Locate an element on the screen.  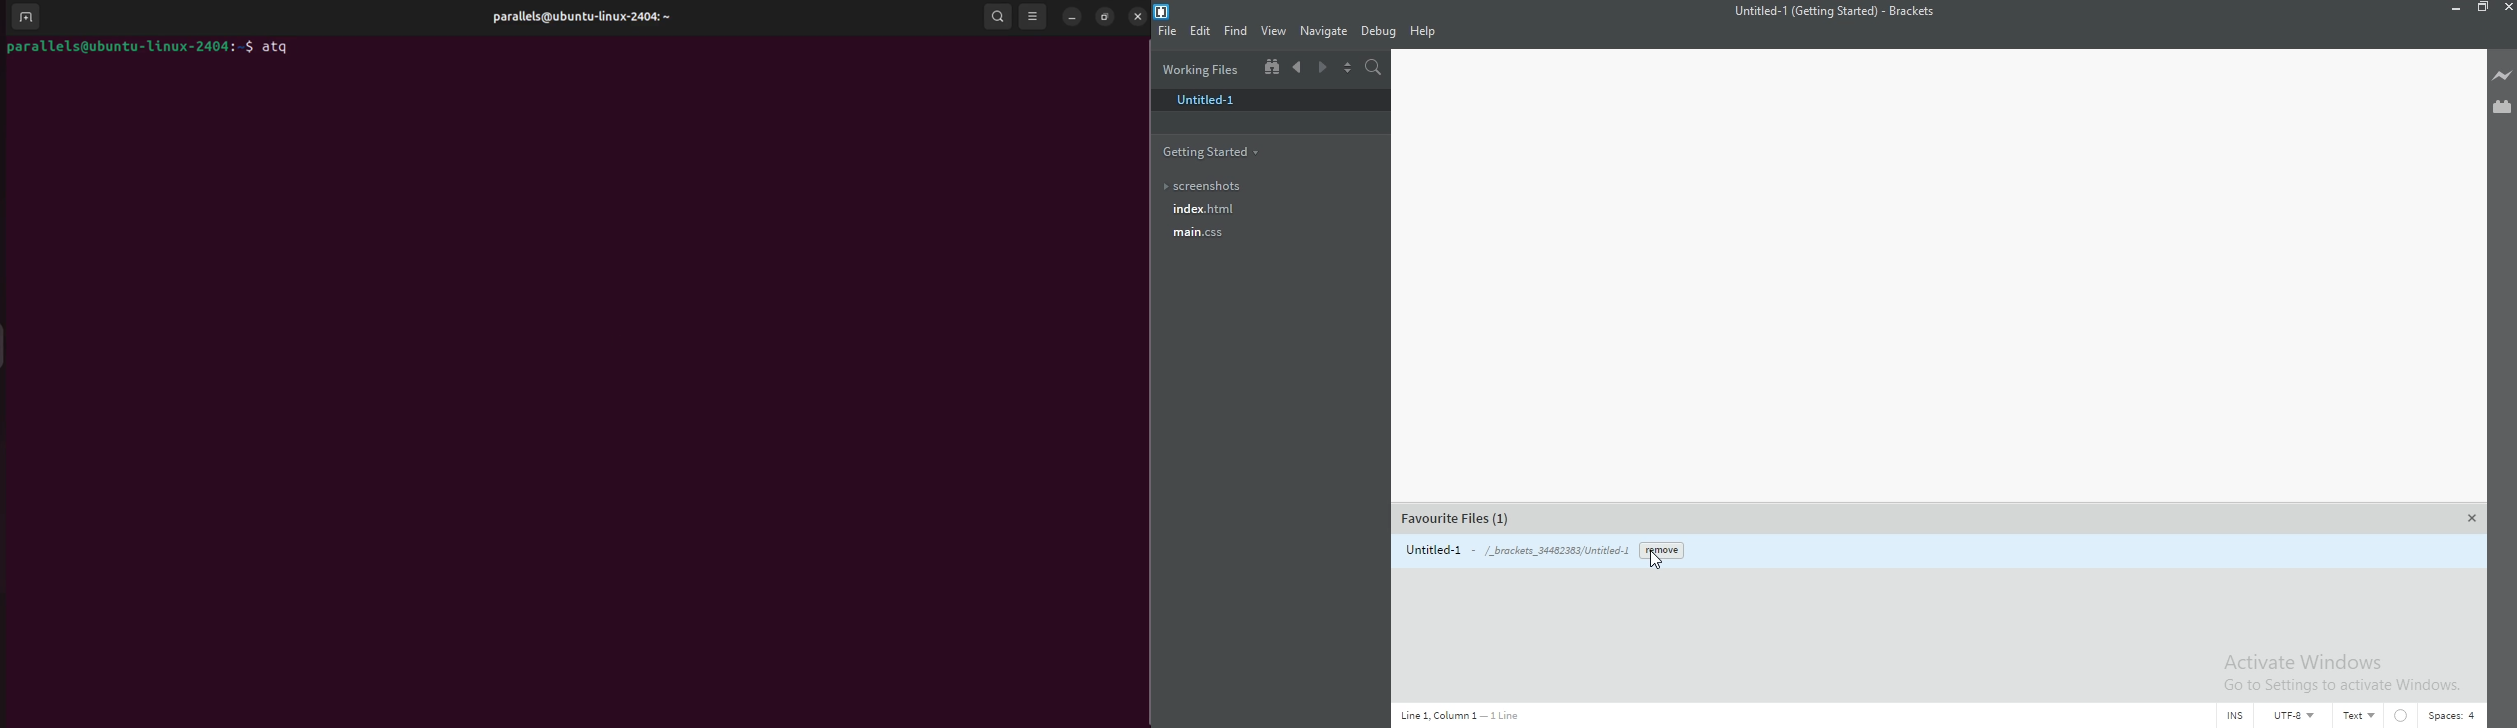
INS is located at coordinates (2237, 715).